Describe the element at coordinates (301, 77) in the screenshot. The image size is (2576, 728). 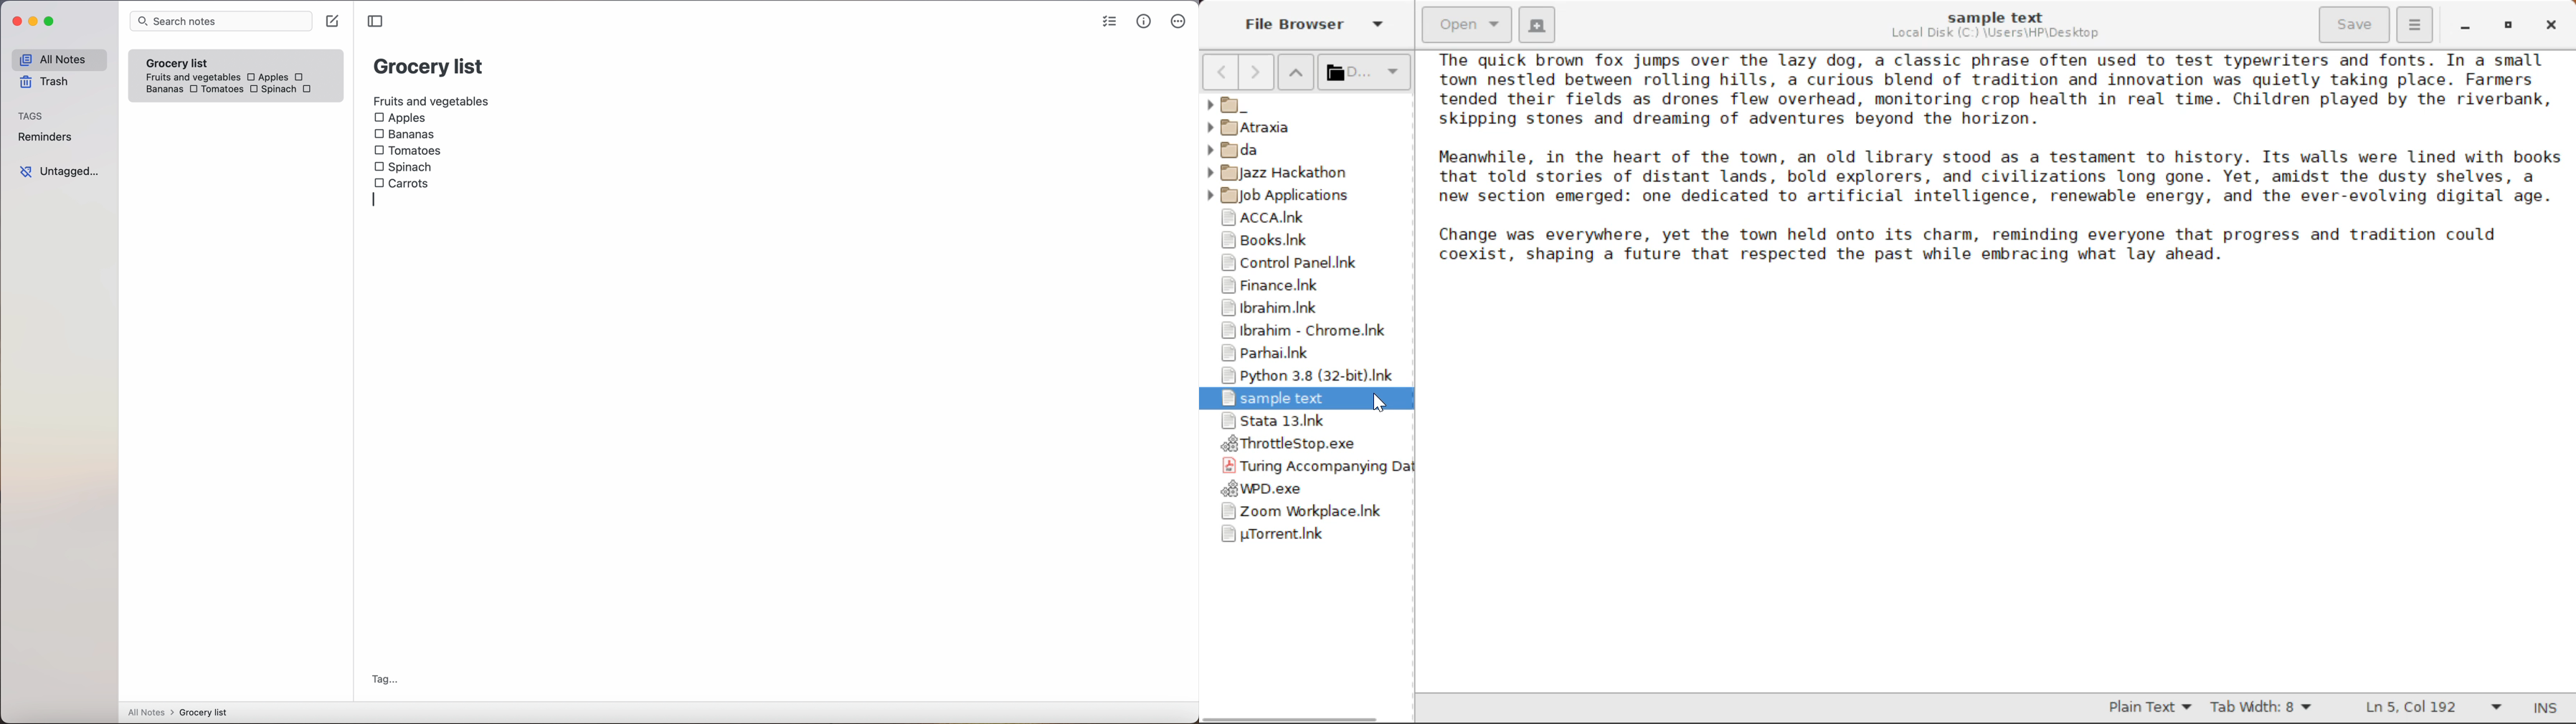
I see `checkbox` at that location.